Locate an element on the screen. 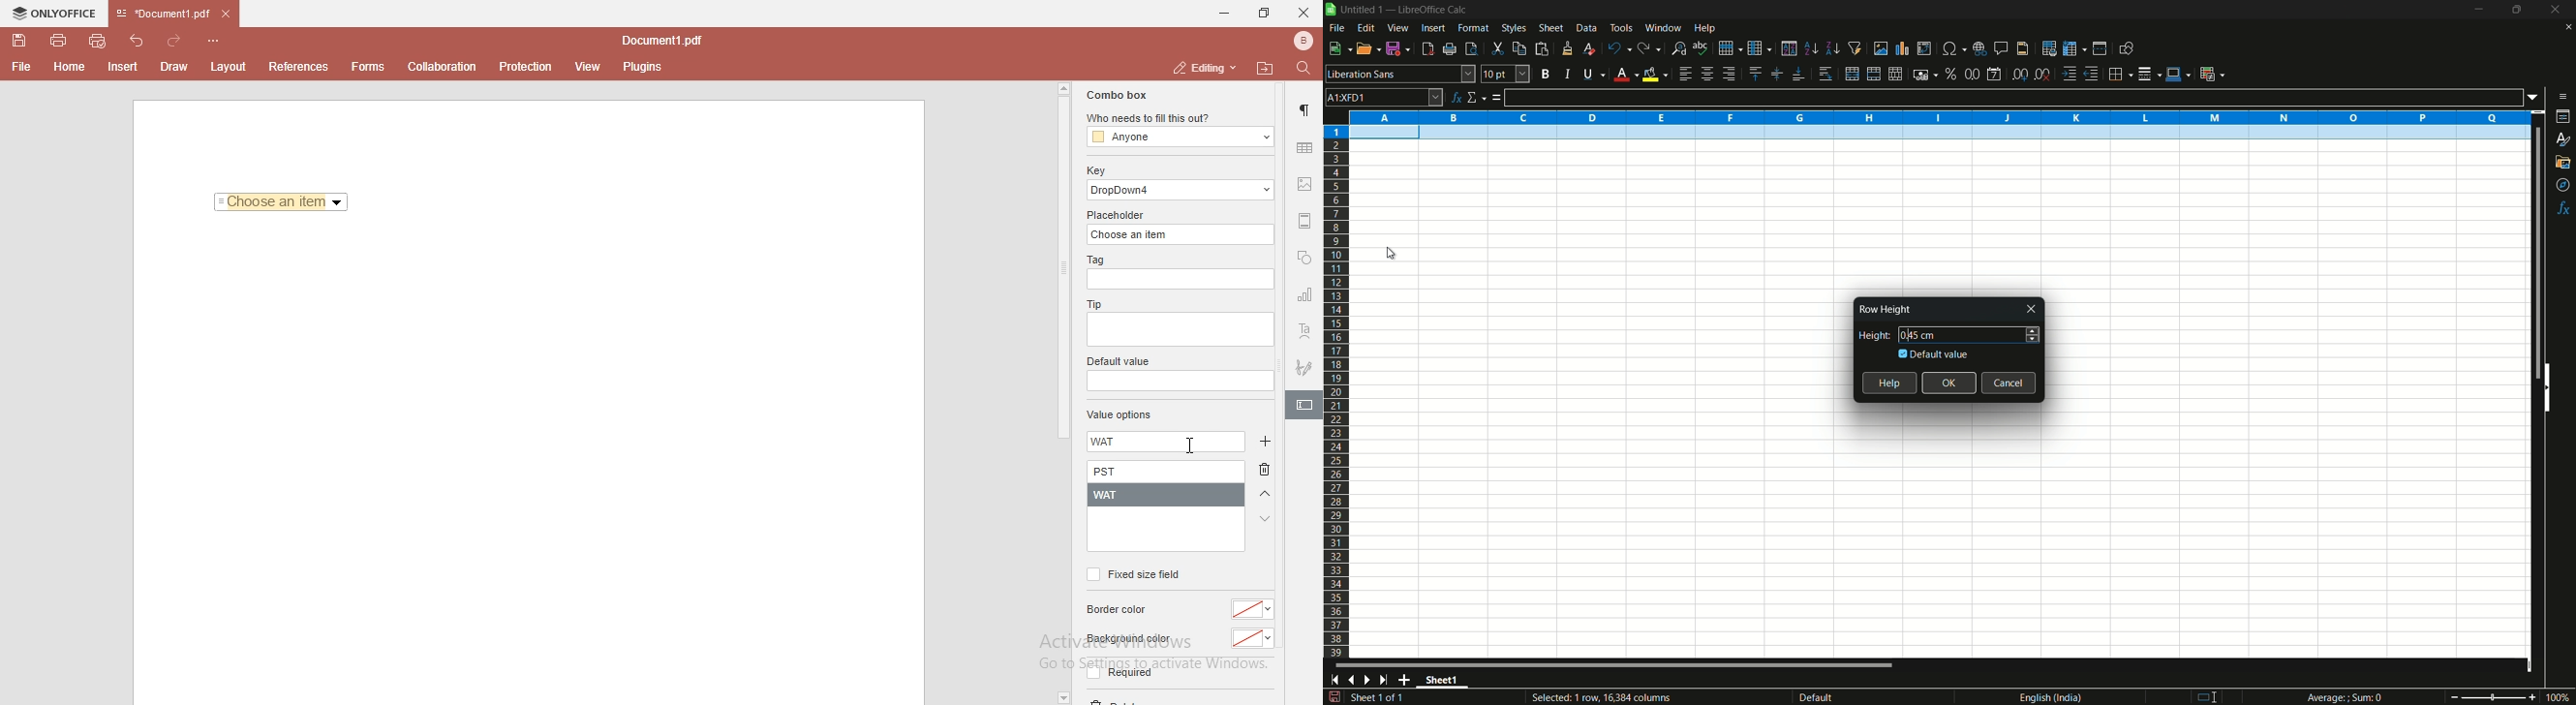 The image size is (2576, 728). cursor is located at coordinates (1396, 255).